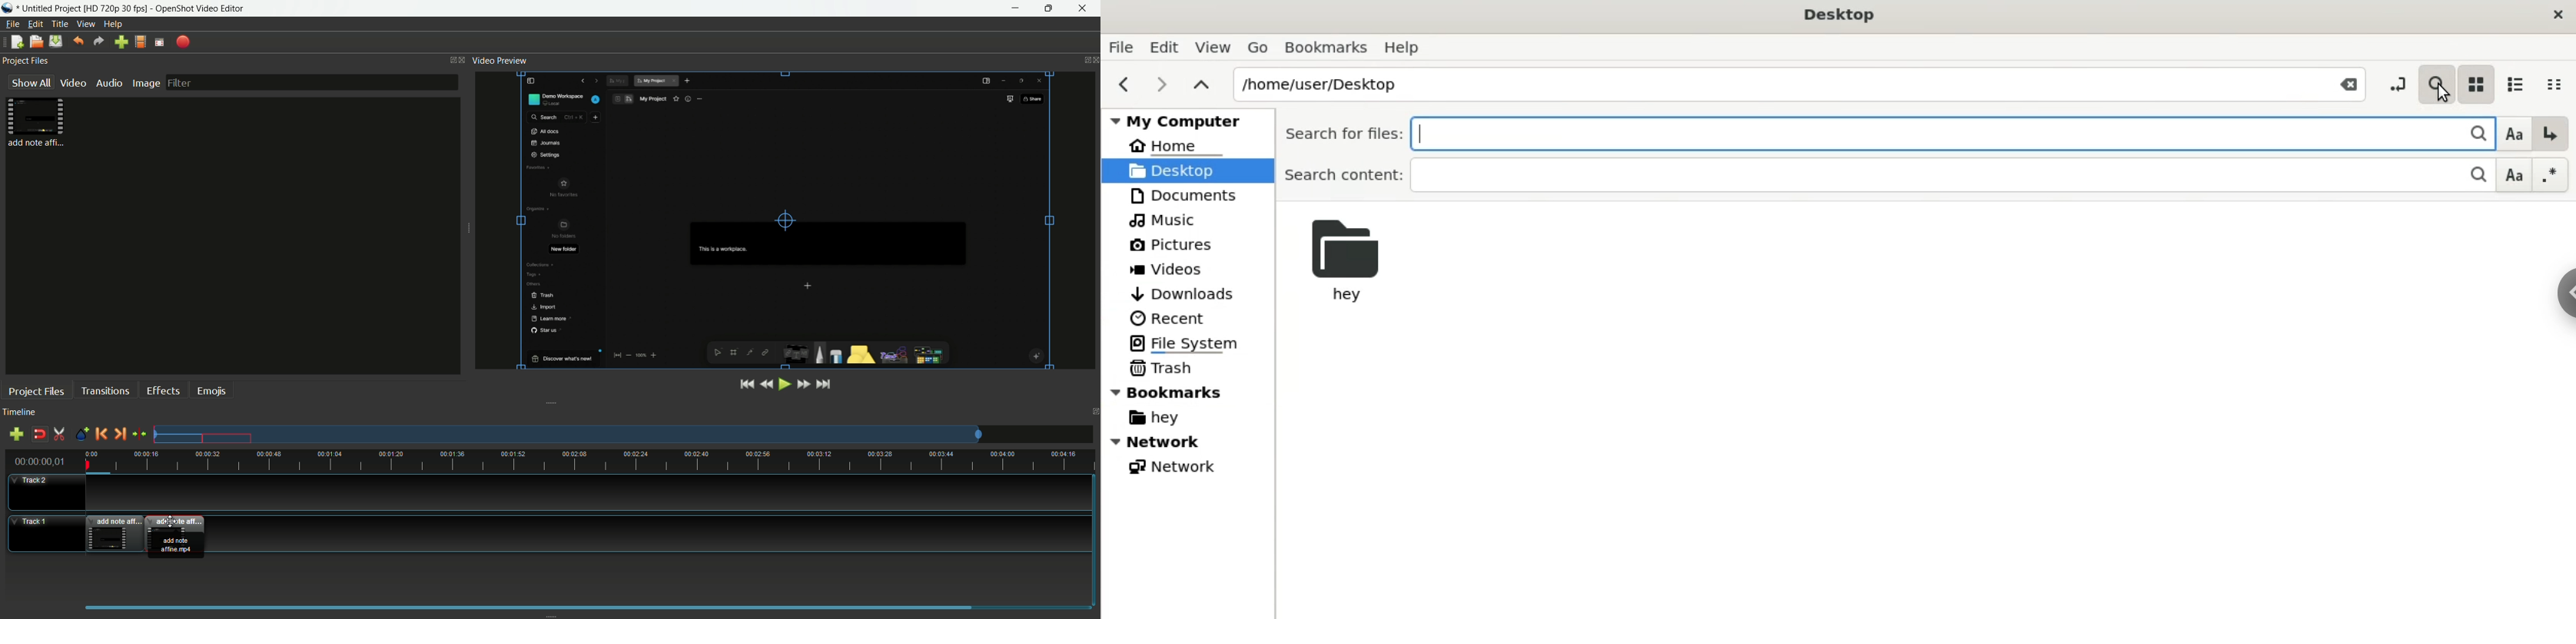 The width and height of the screenshot is (2576, 644). What do you see at coordinates (210, 391) in the screenshot?
I see `emojis` at bounding box center [210, 391].